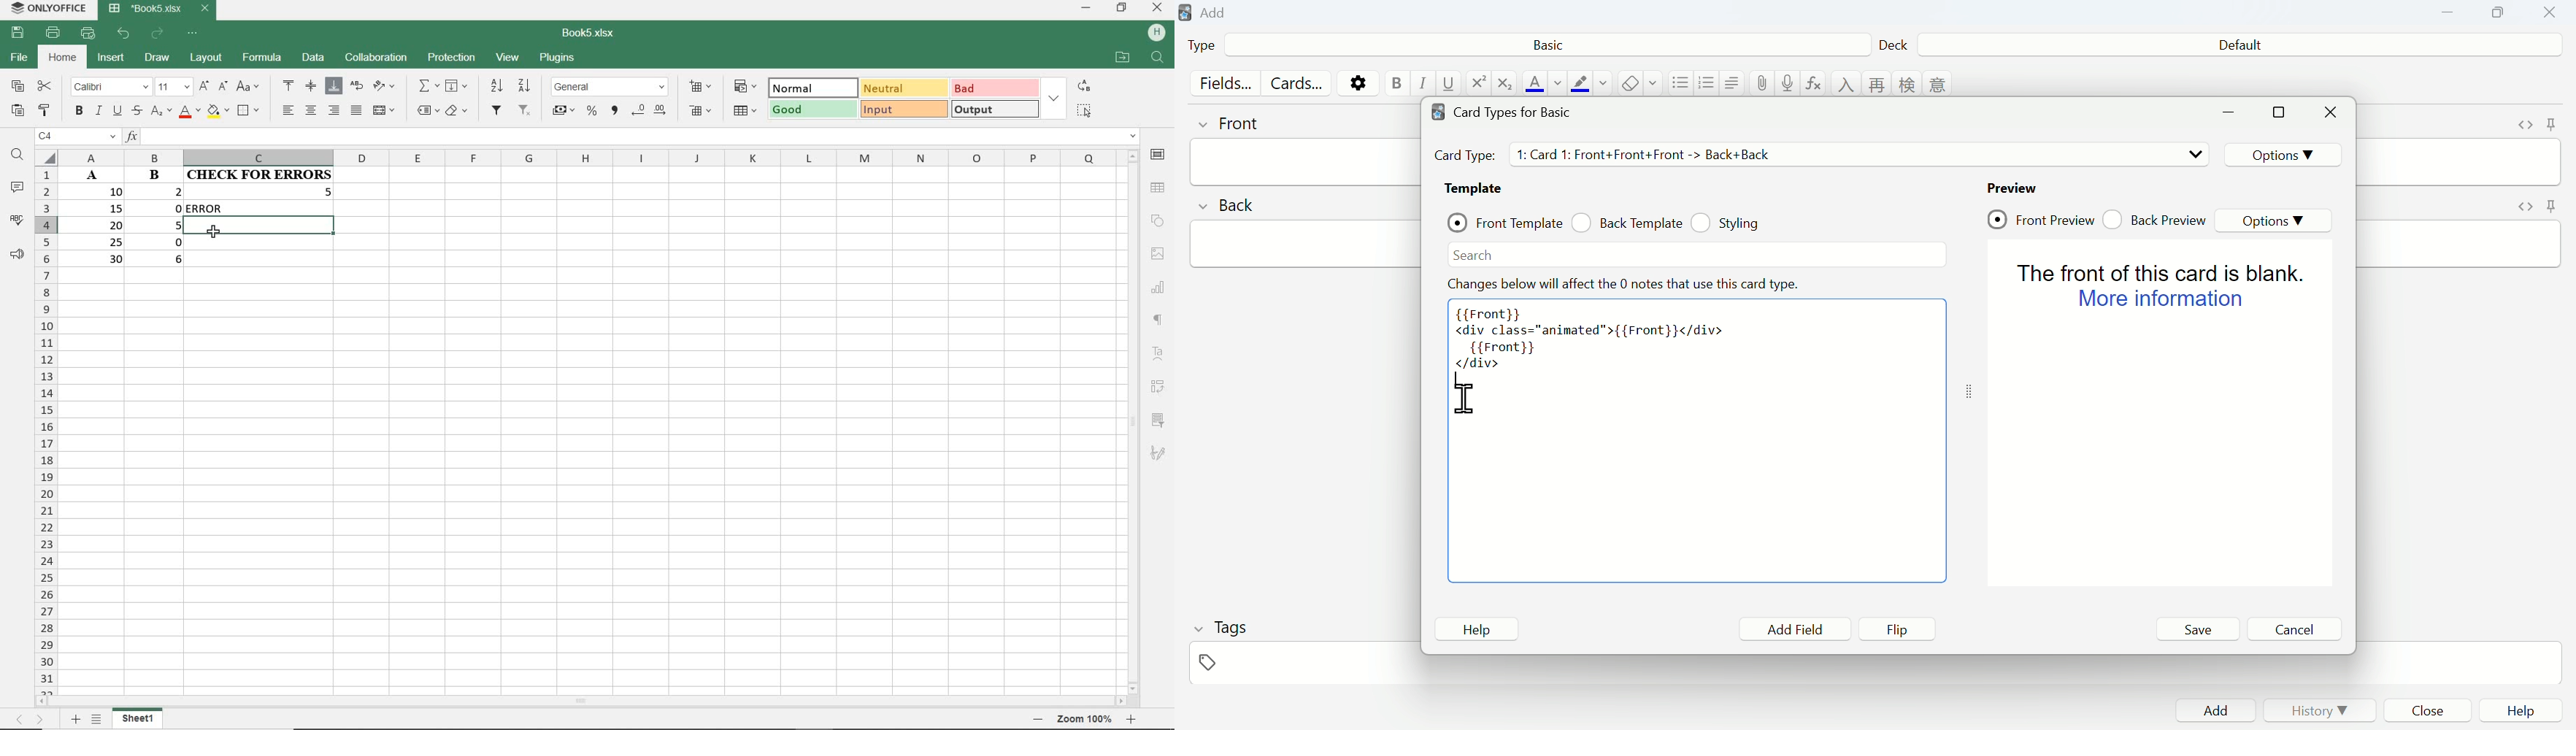 The width and height of the screenshot is (2576, 756). I want to click on JUSTIFIED, so click(357, 110).